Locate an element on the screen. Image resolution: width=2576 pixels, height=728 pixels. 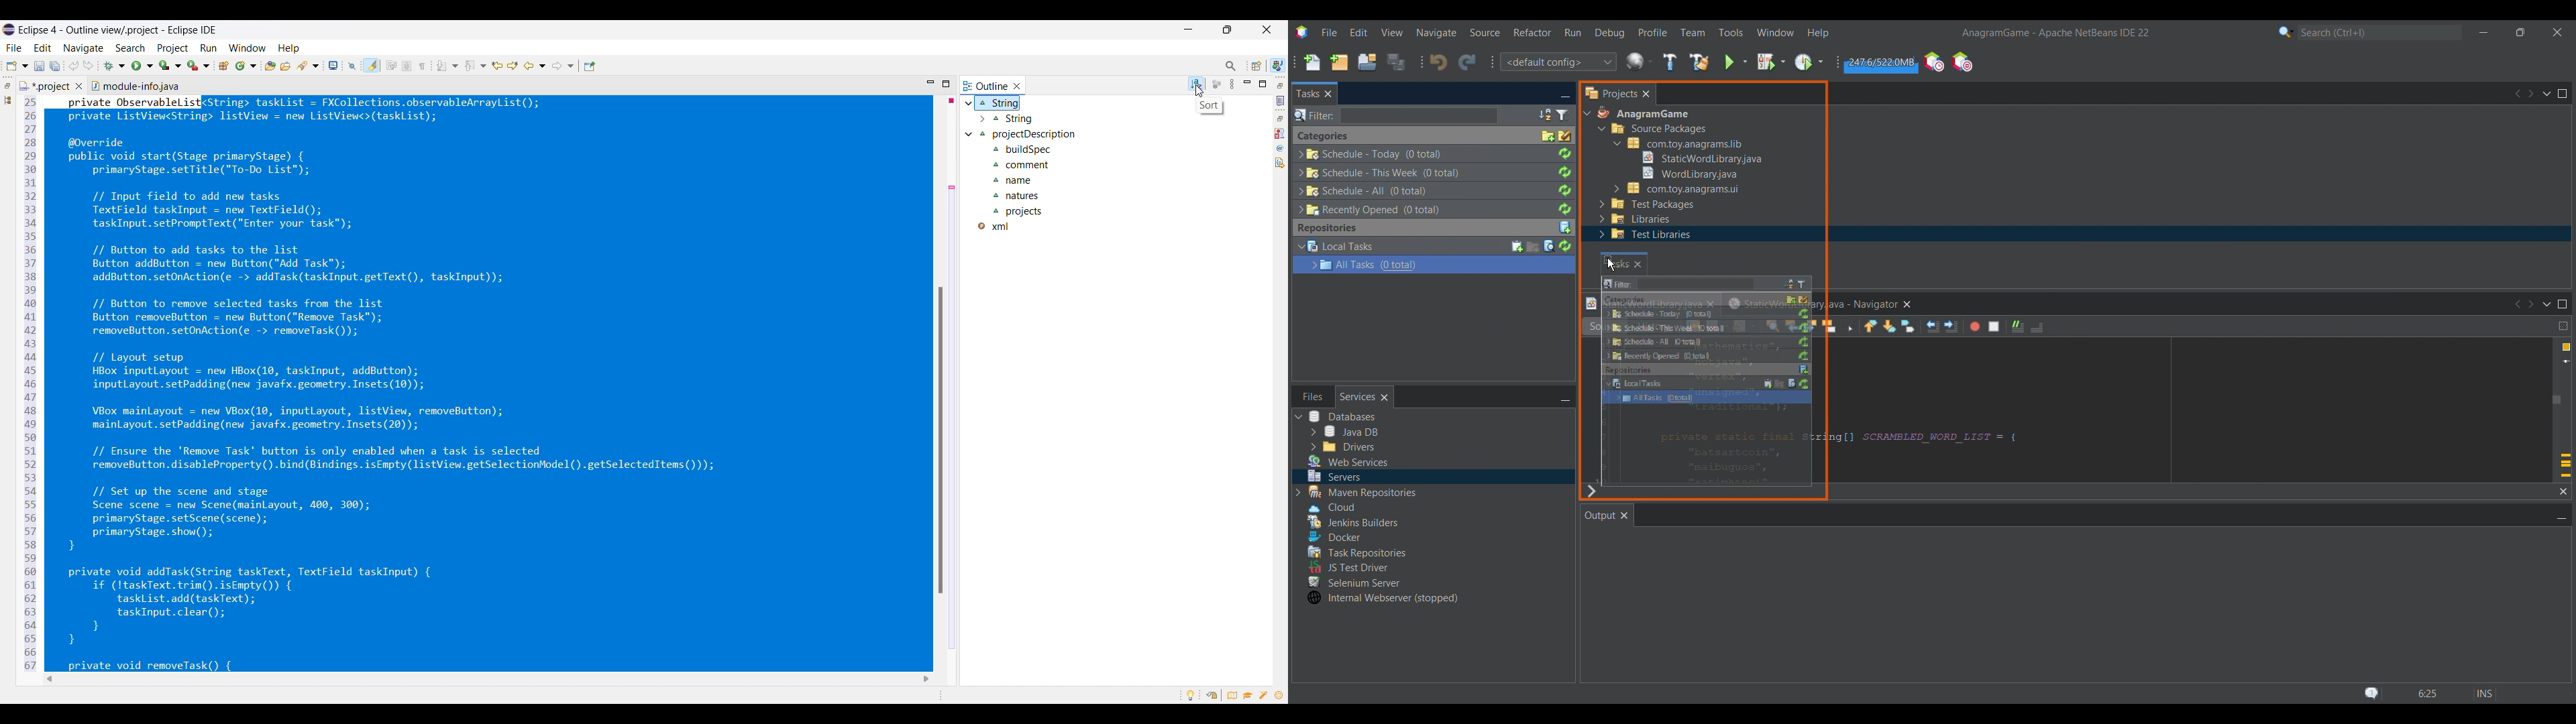
Start macro recording is located at coordinates (1975, 326).